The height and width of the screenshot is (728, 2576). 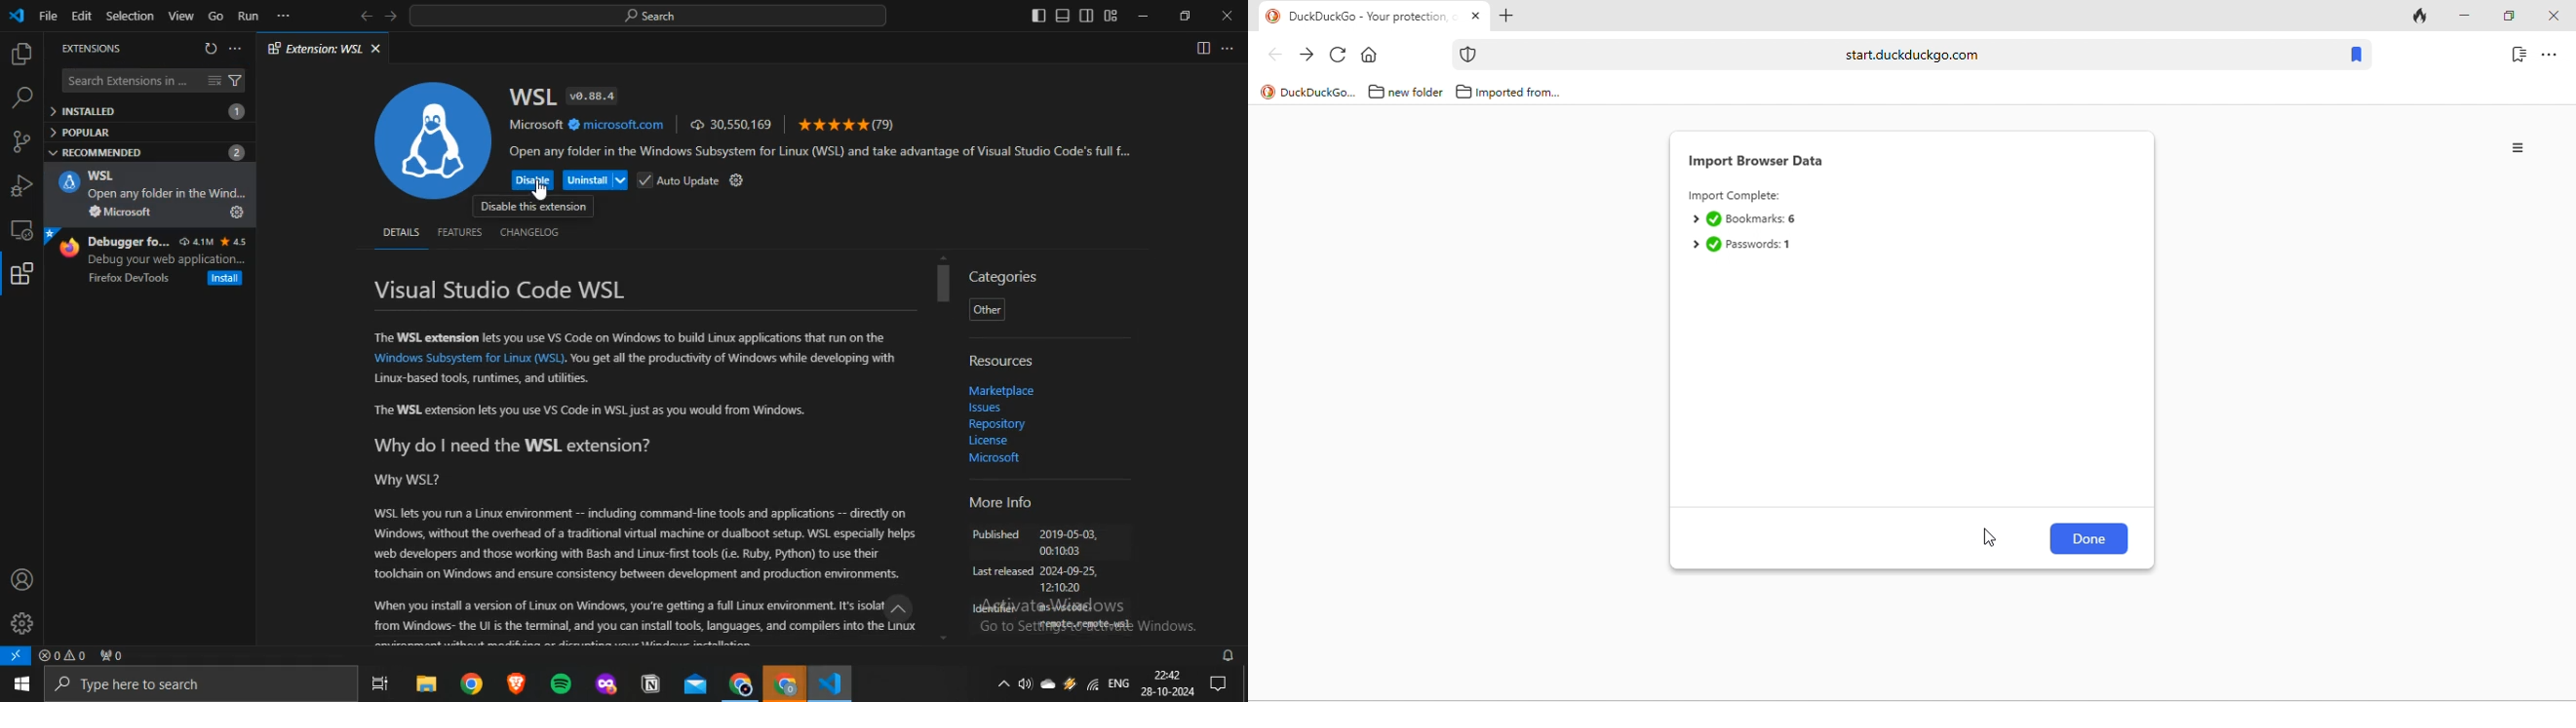 What do you see at coordinates (595, 180) in the screenshot?
I see `Uninstall` at bounding box center [595, 180].